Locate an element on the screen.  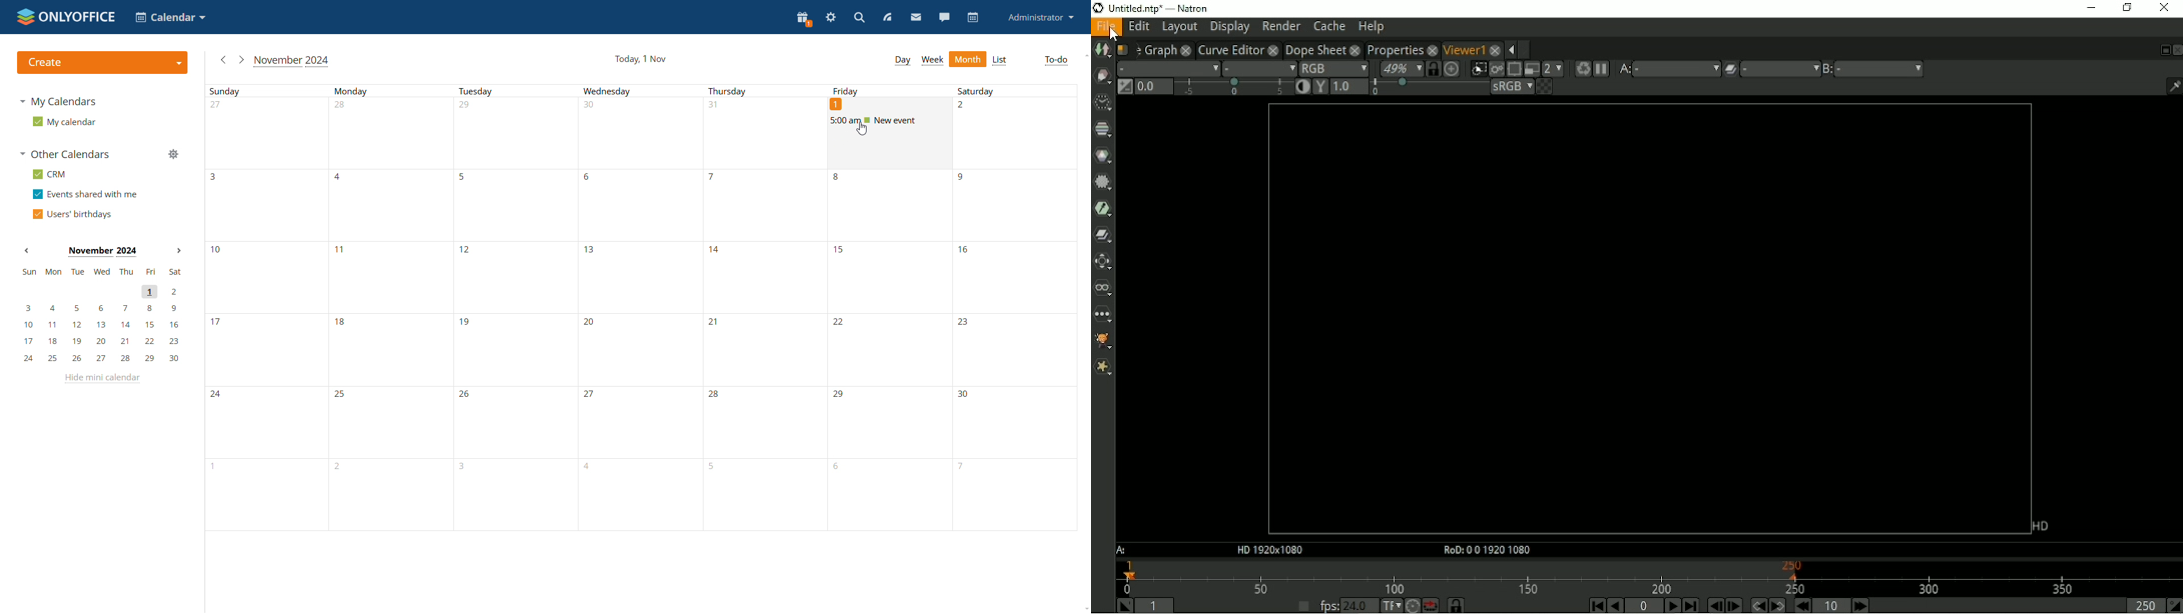
scroll down is located at coordinates (1086, 608).